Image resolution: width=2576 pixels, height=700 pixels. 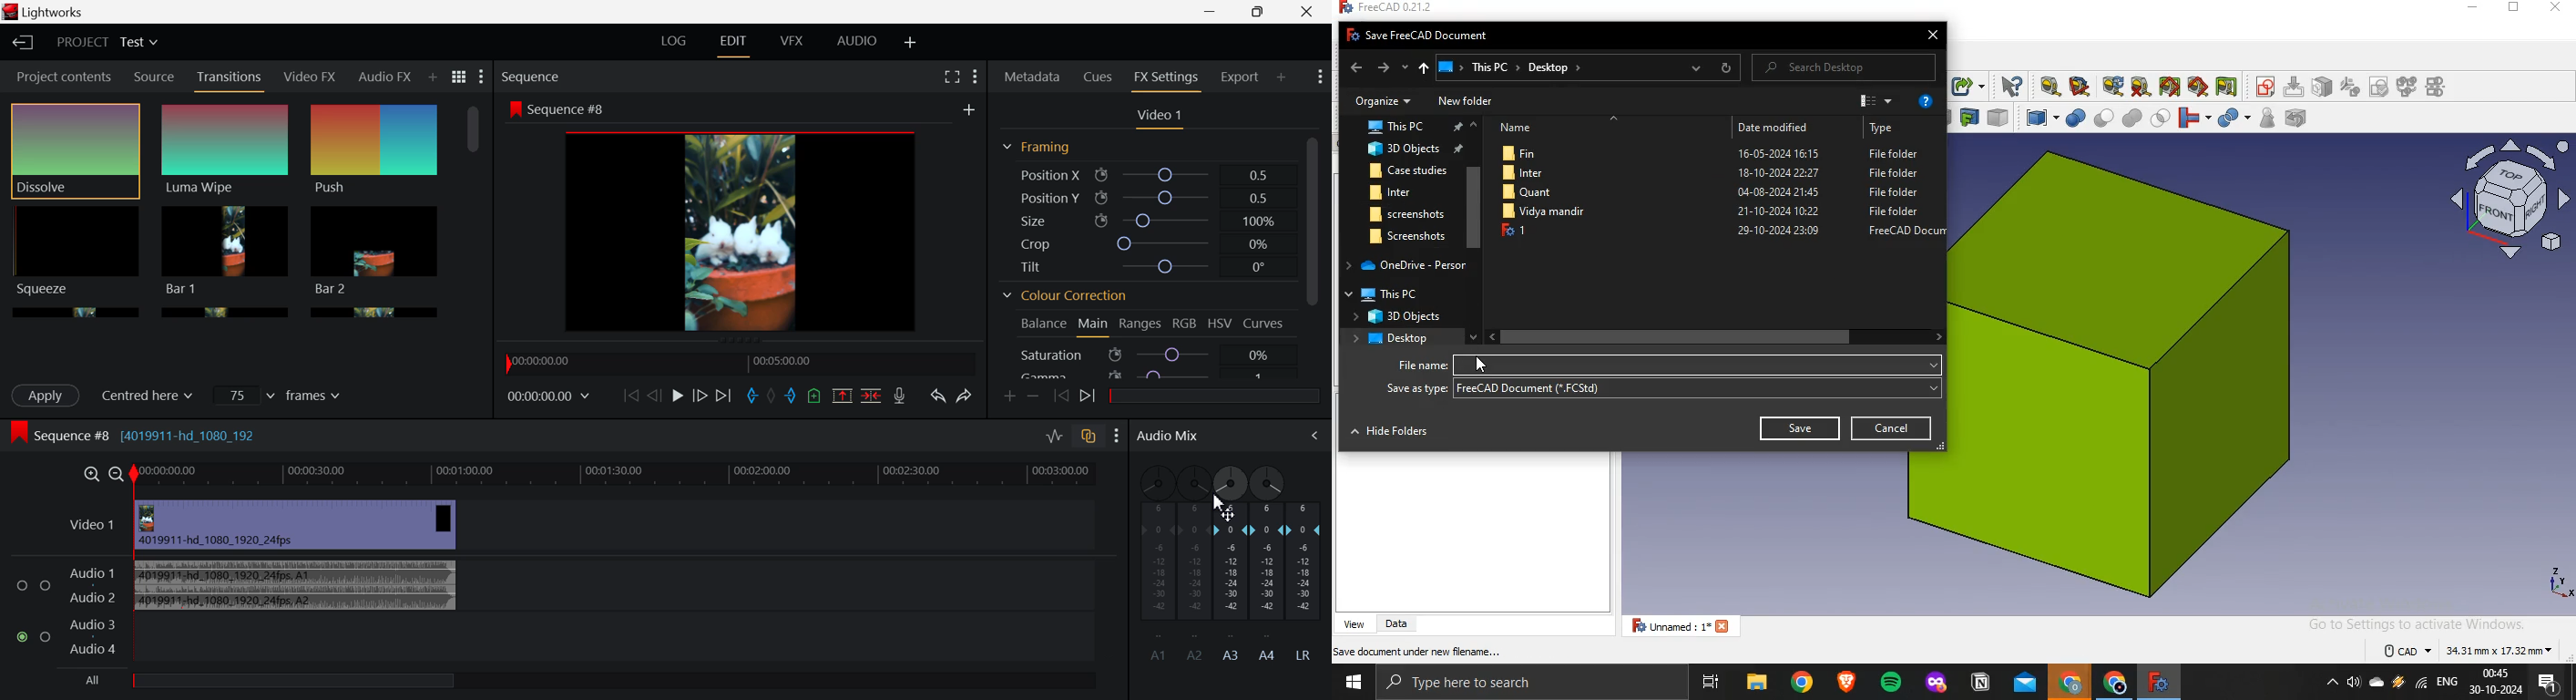 What do you see at coordinates (741, 363) in the screenshot?
I see `Timeline Navigator` at bounding box center [741, 363].